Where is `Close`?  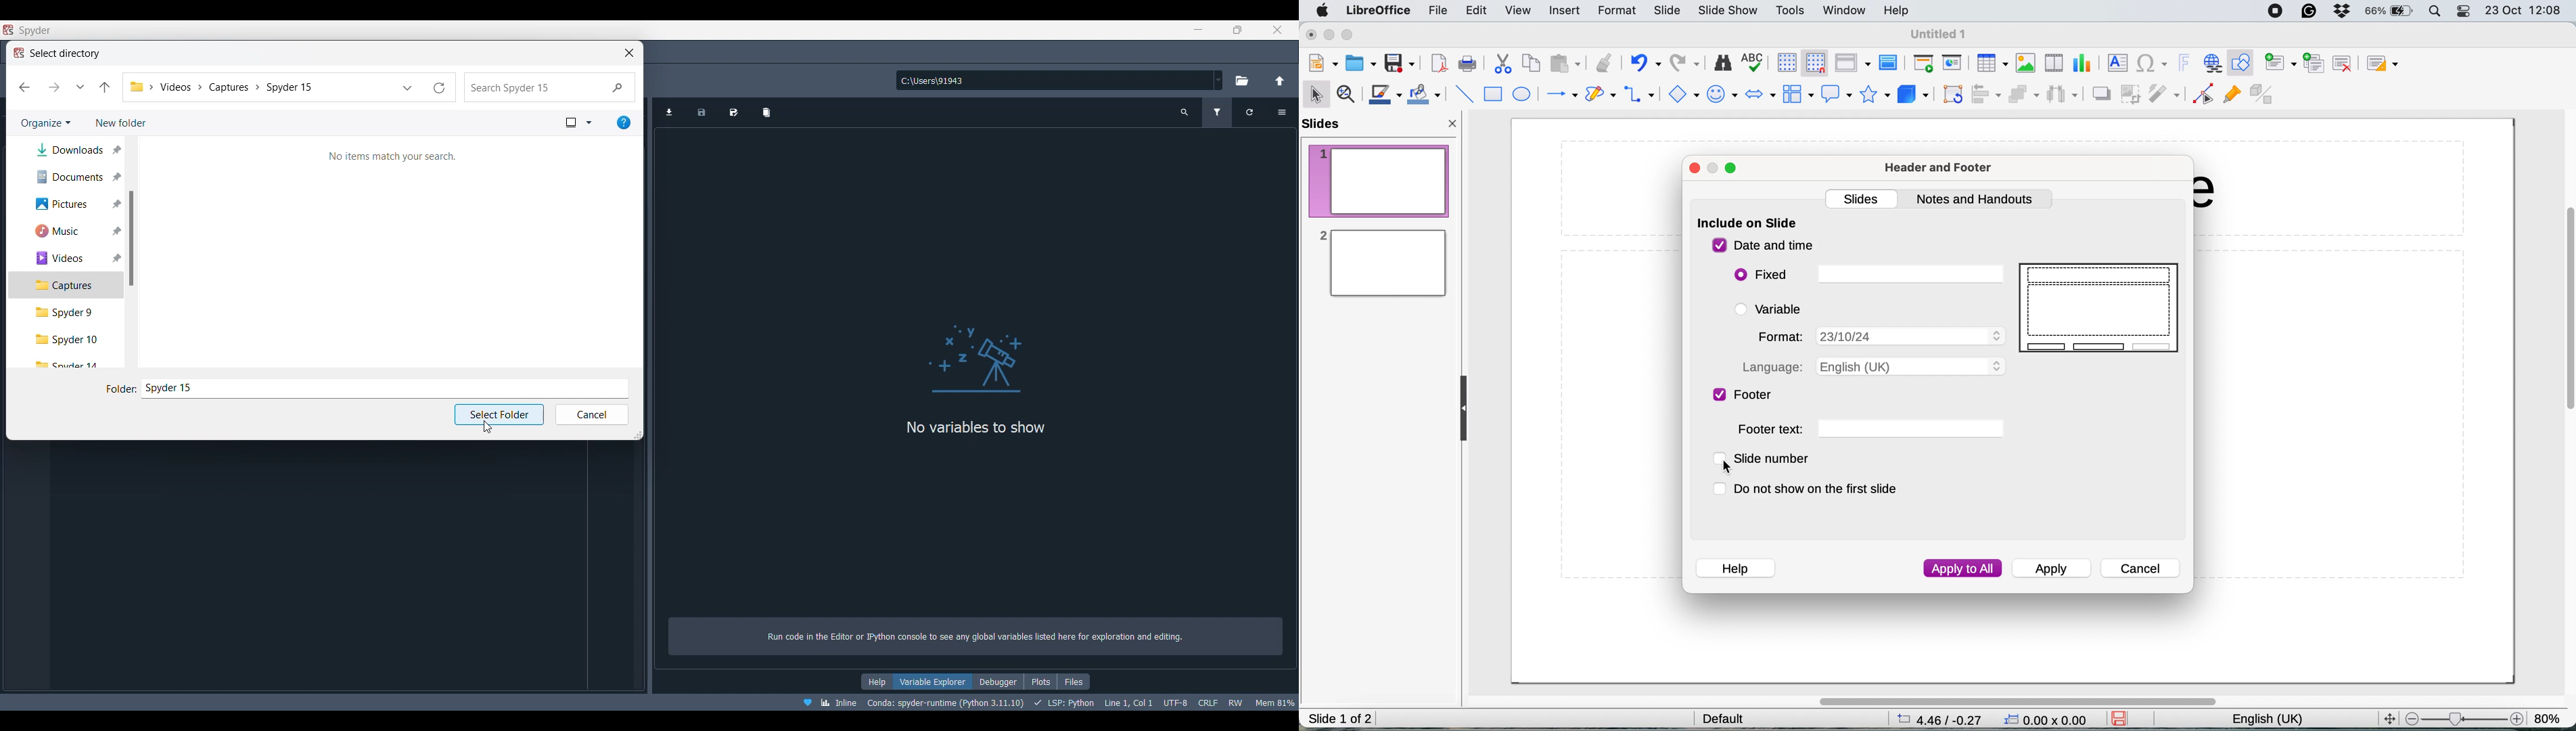
Close is located at coordinates (1277, 30).